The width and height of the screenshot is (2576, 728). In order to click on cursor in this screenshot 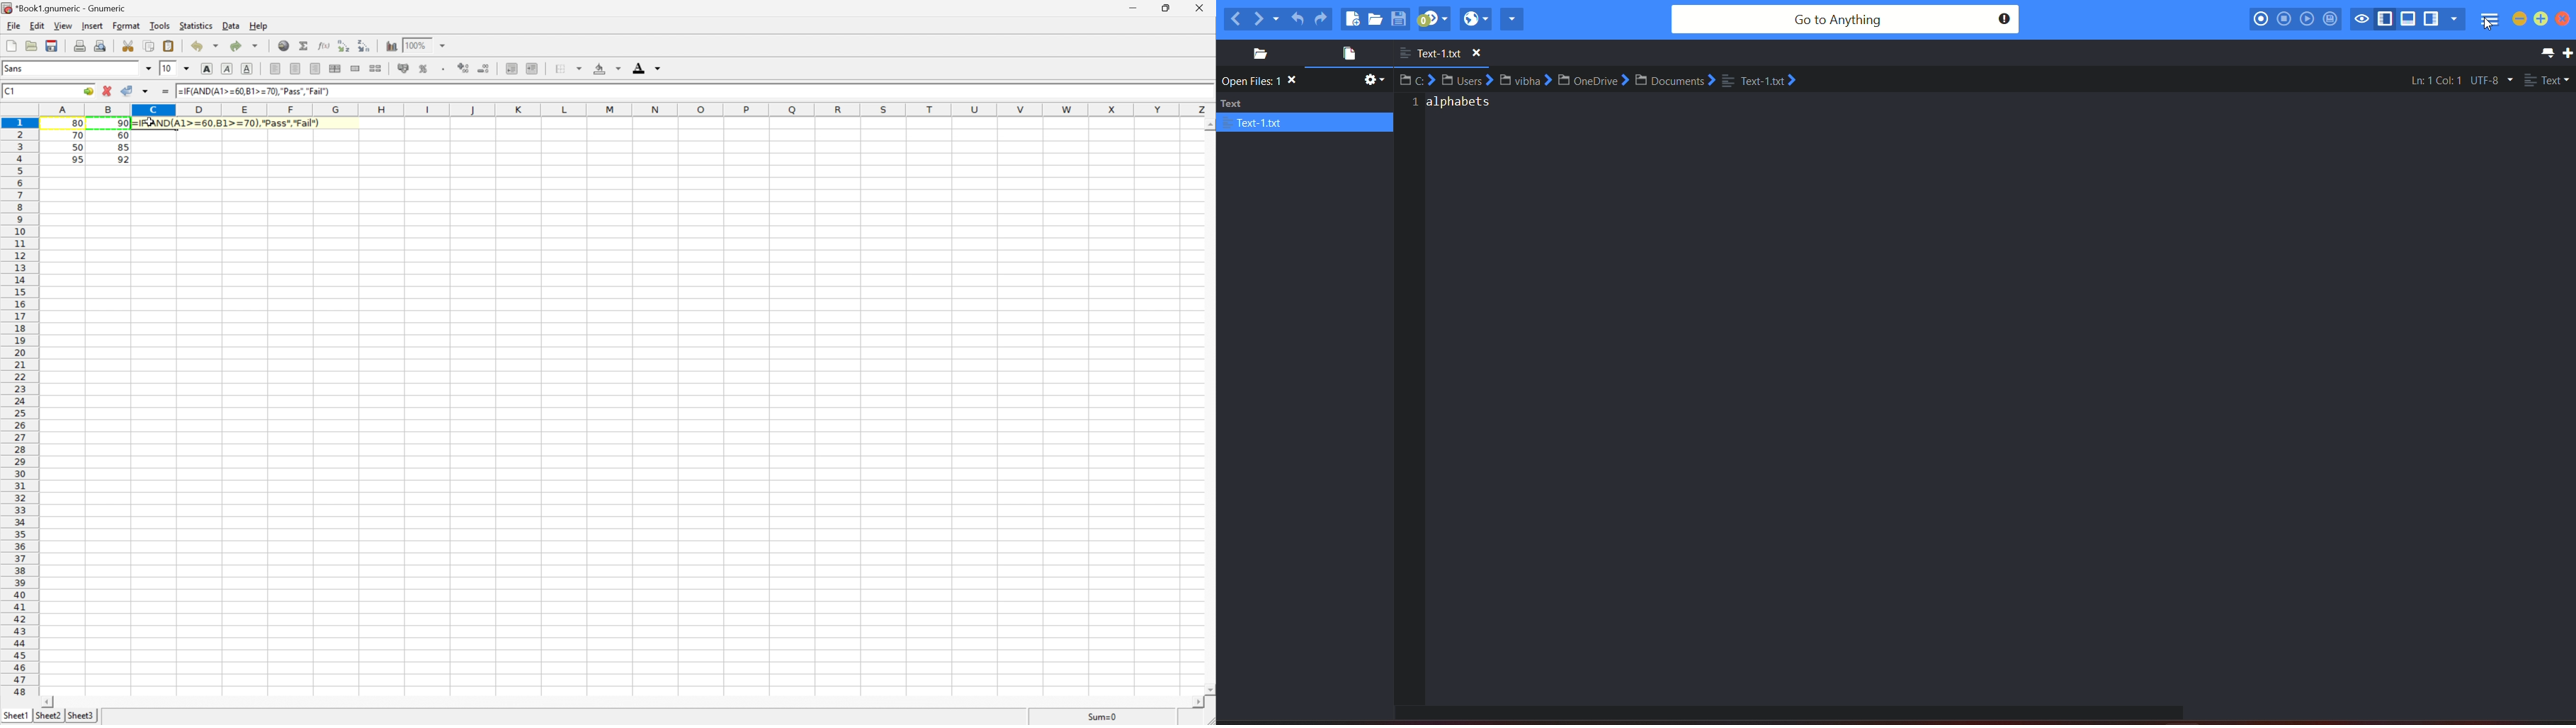, I will do `click(150, 123)`.